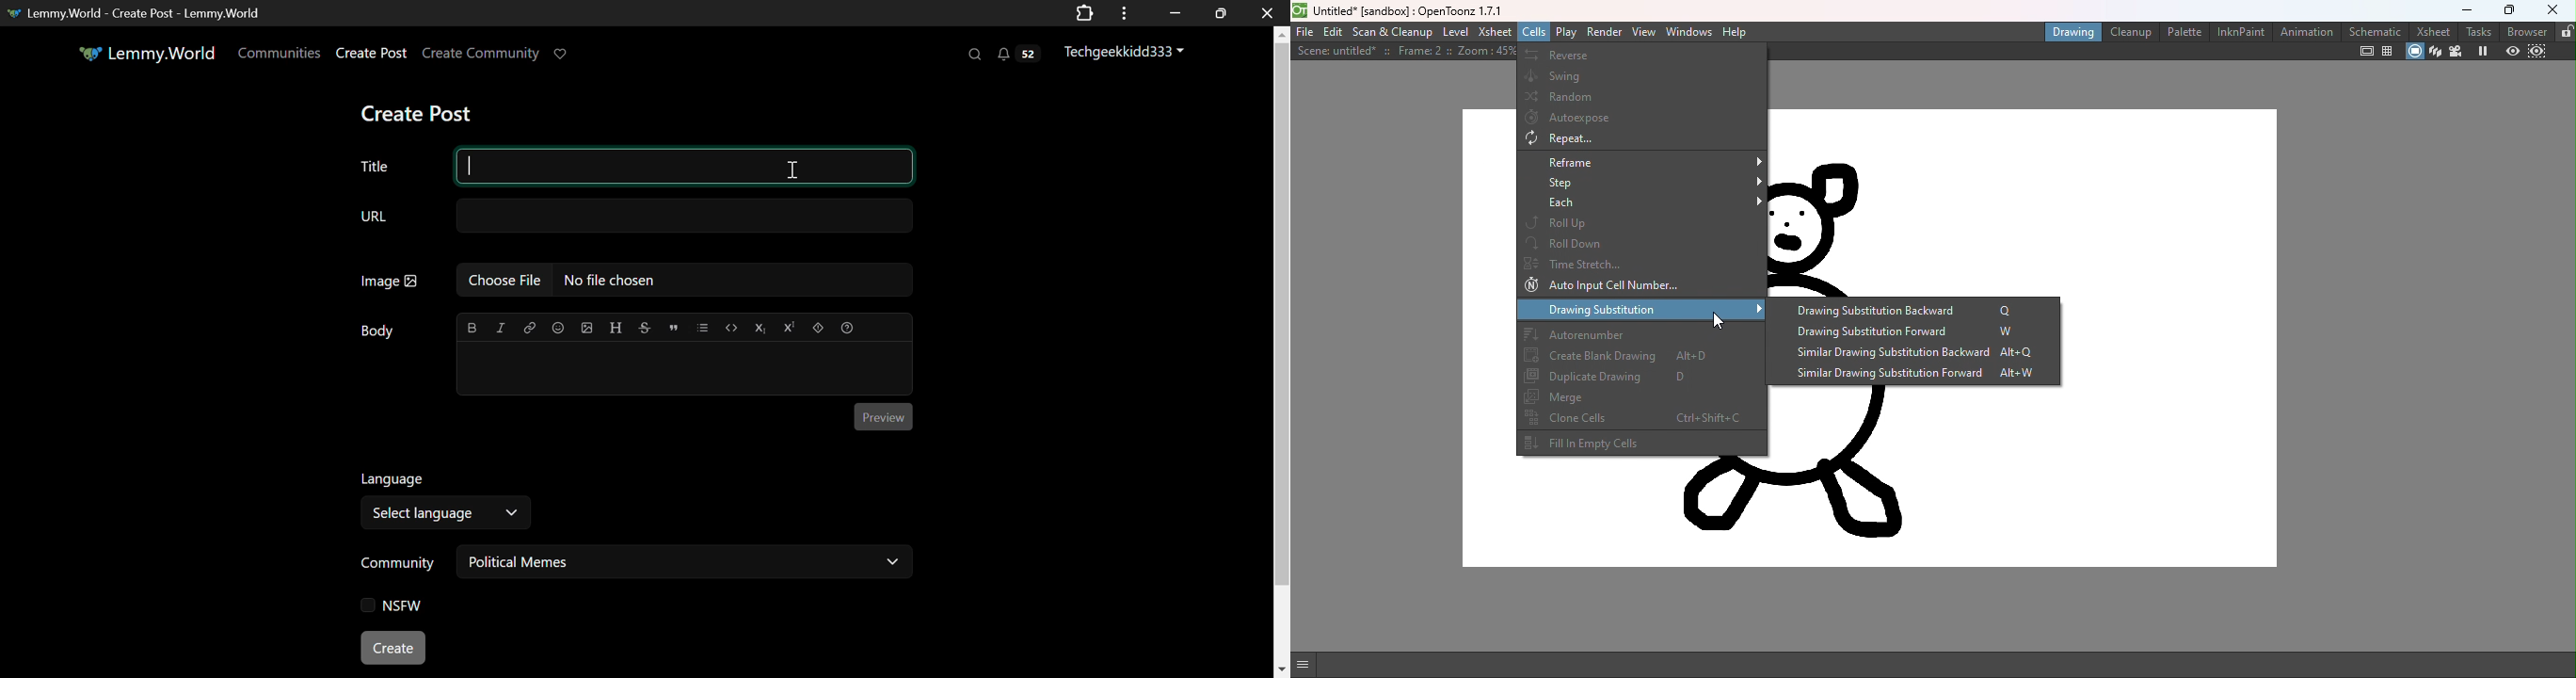 The image size is (2576, 700). Describe the element at coordinates (1641, 396) in the screenshot. I see `Merge` at that location.